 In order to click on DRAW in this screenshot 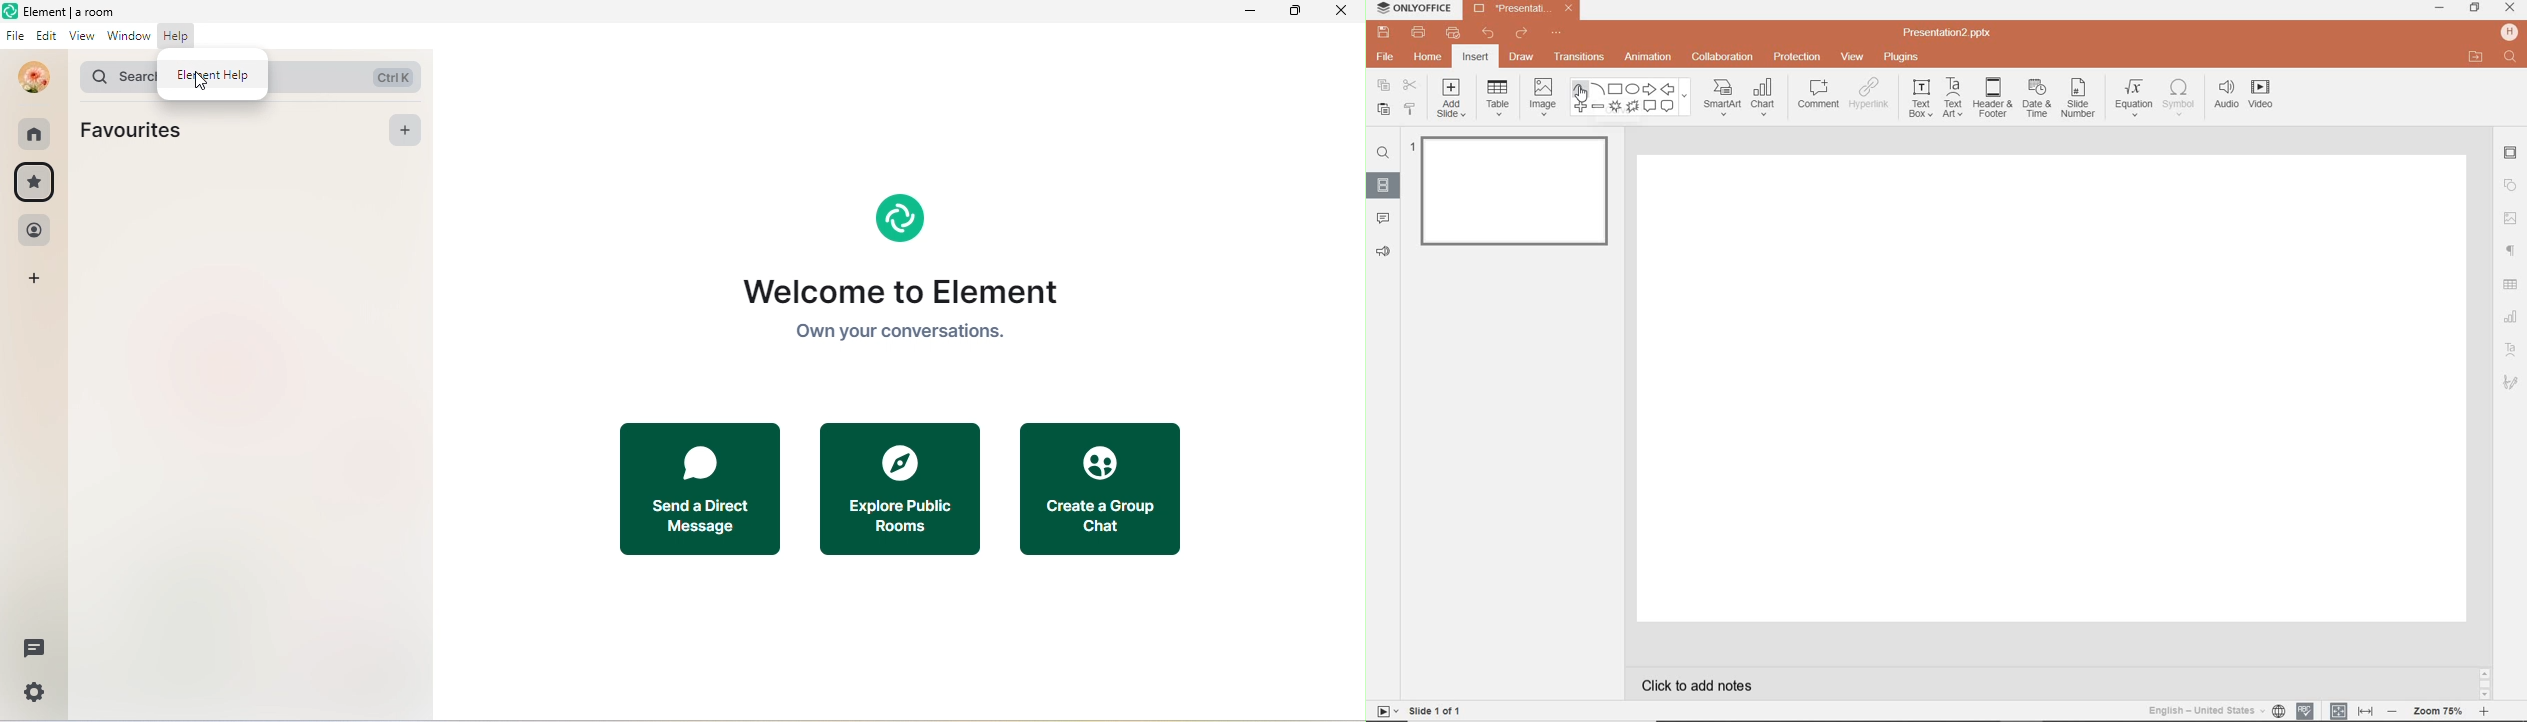, I will do `click(1522, 58)`.